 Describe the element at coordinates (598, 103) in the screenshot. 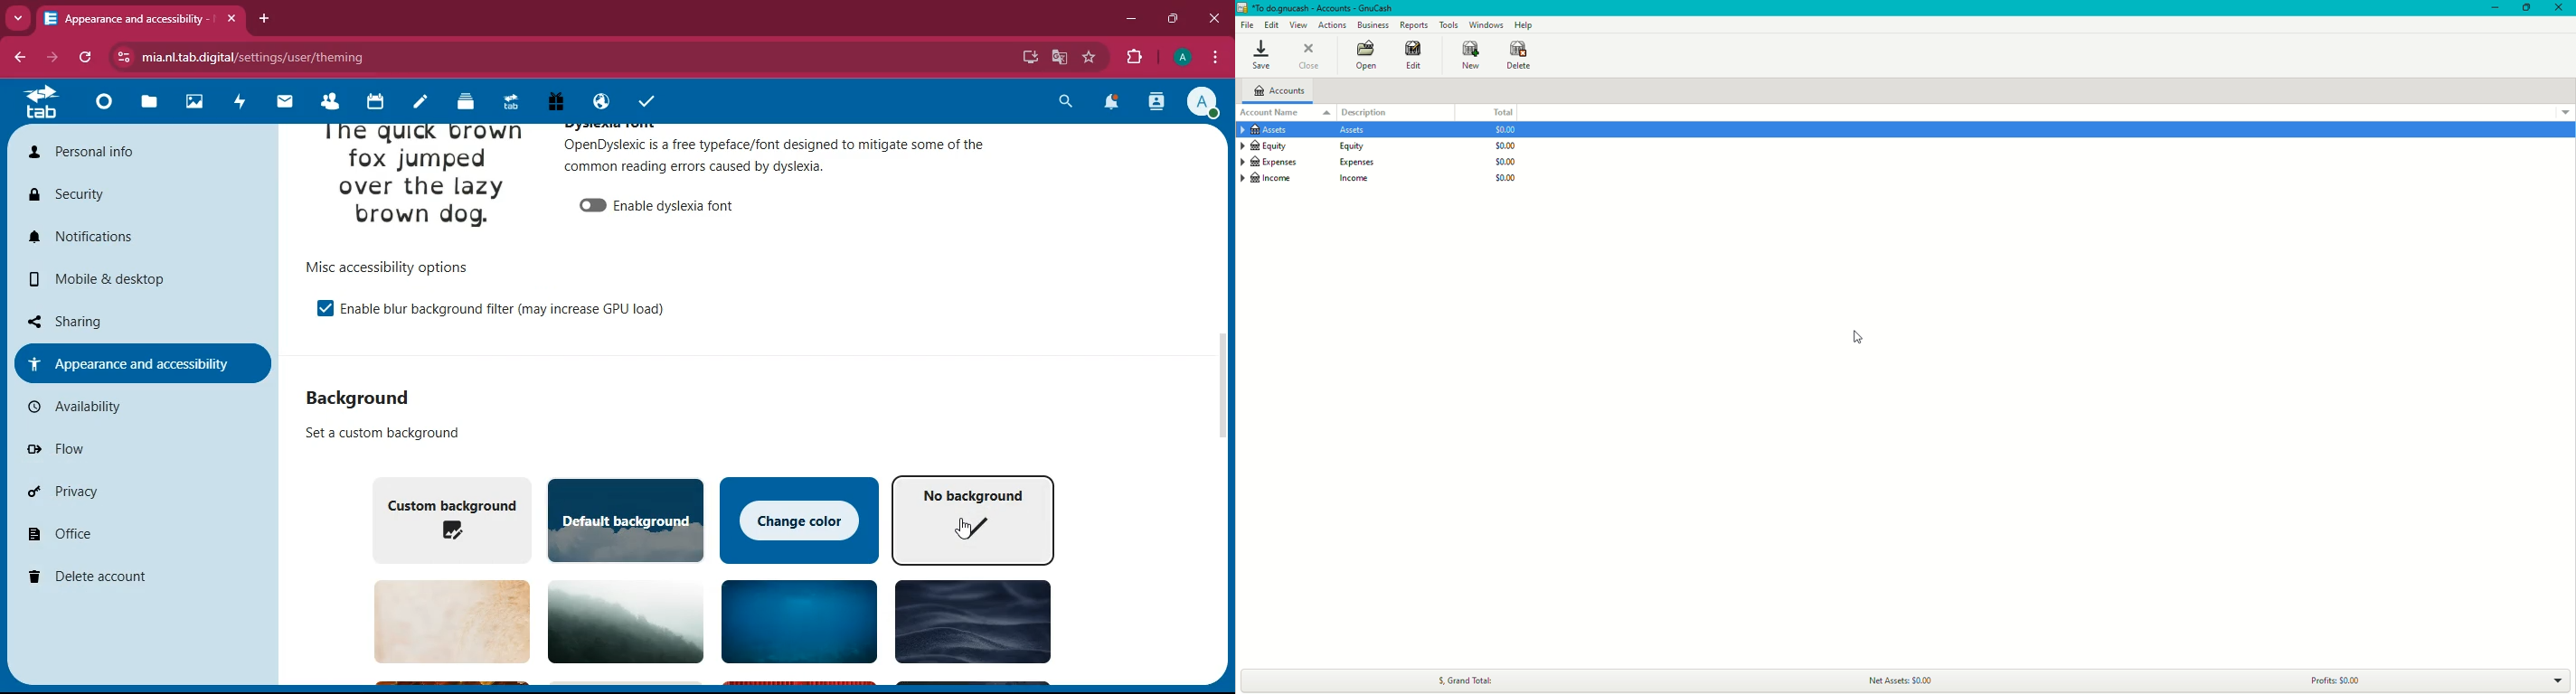

I see `public` at that location.